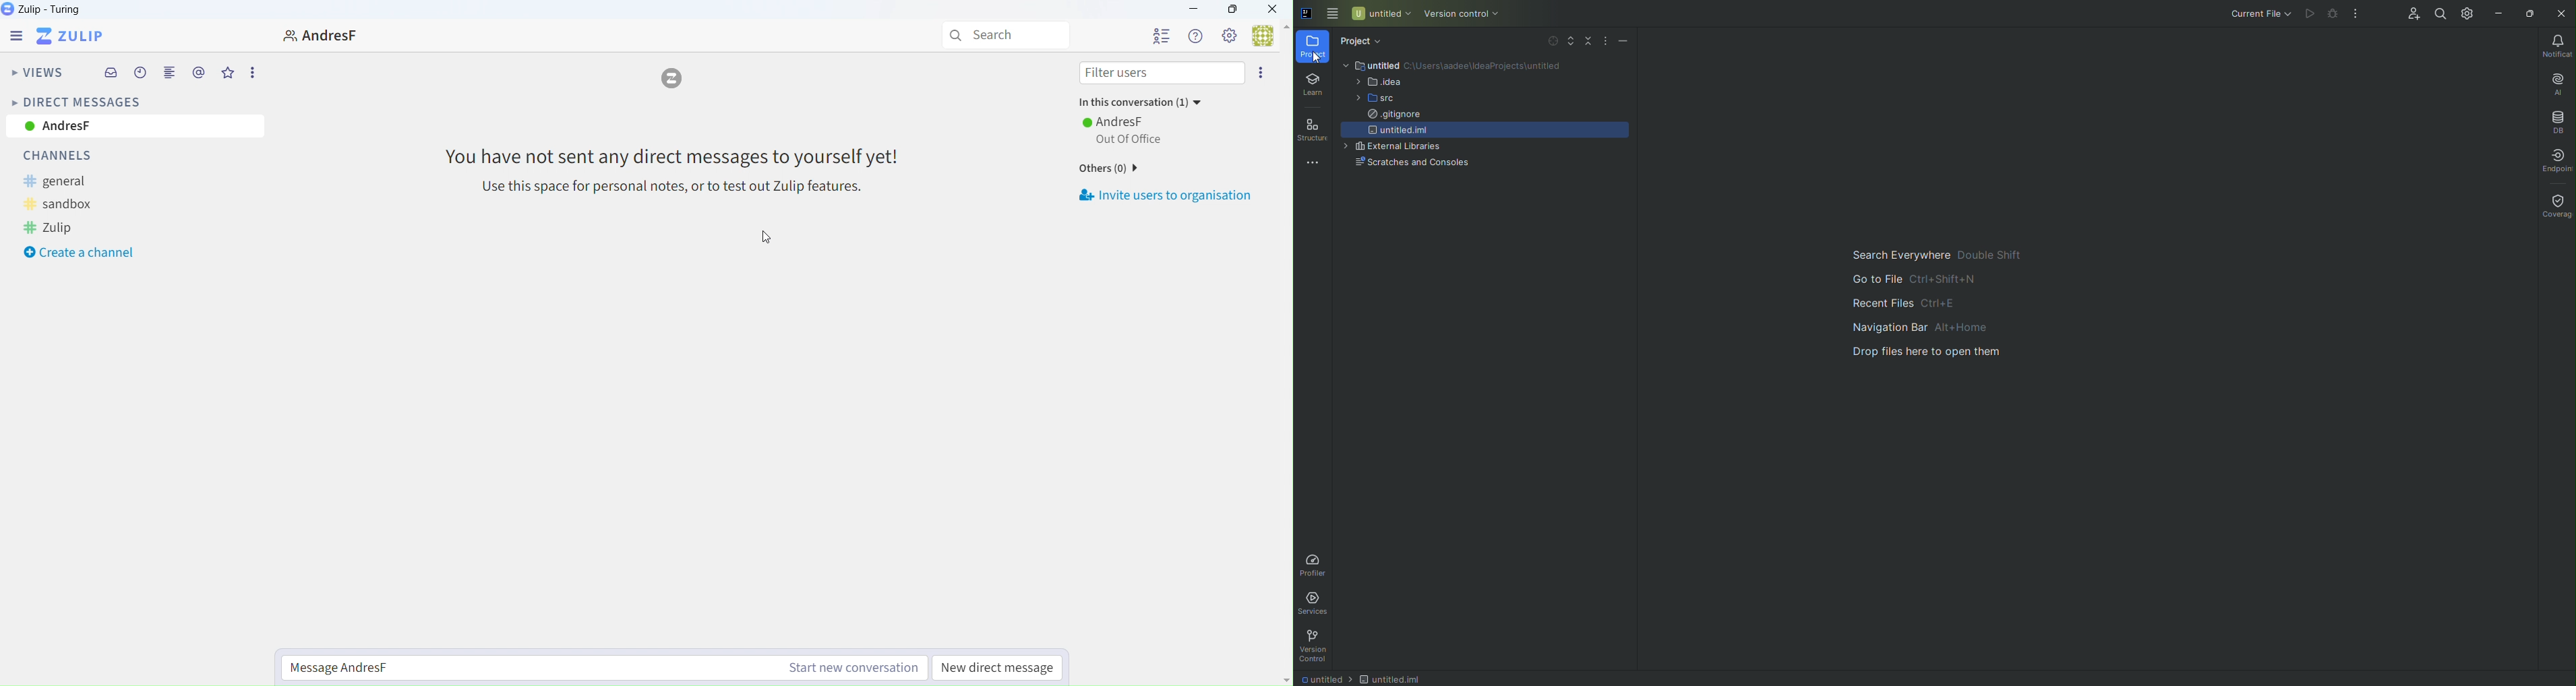 The height and width of the screenshot is (700, 2576). I want to click on general, so click(65, 182).